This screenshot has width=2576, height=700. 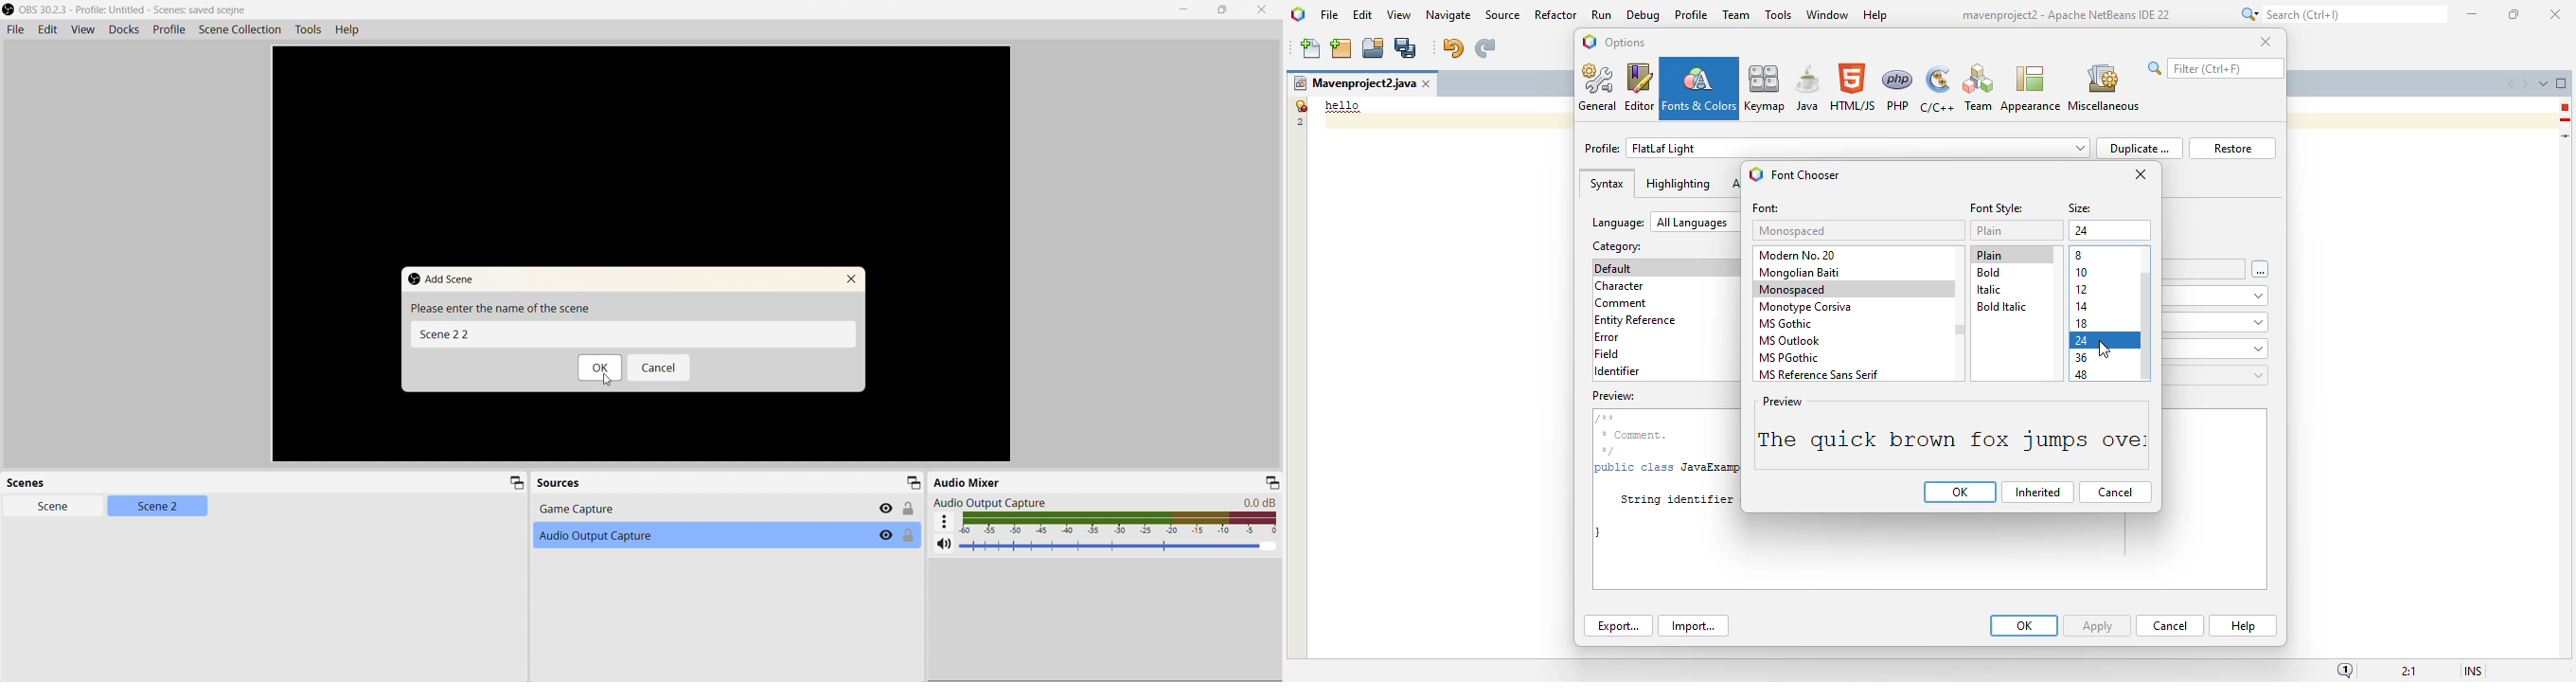 I want to click on Close, so click(x=1262, y=10).